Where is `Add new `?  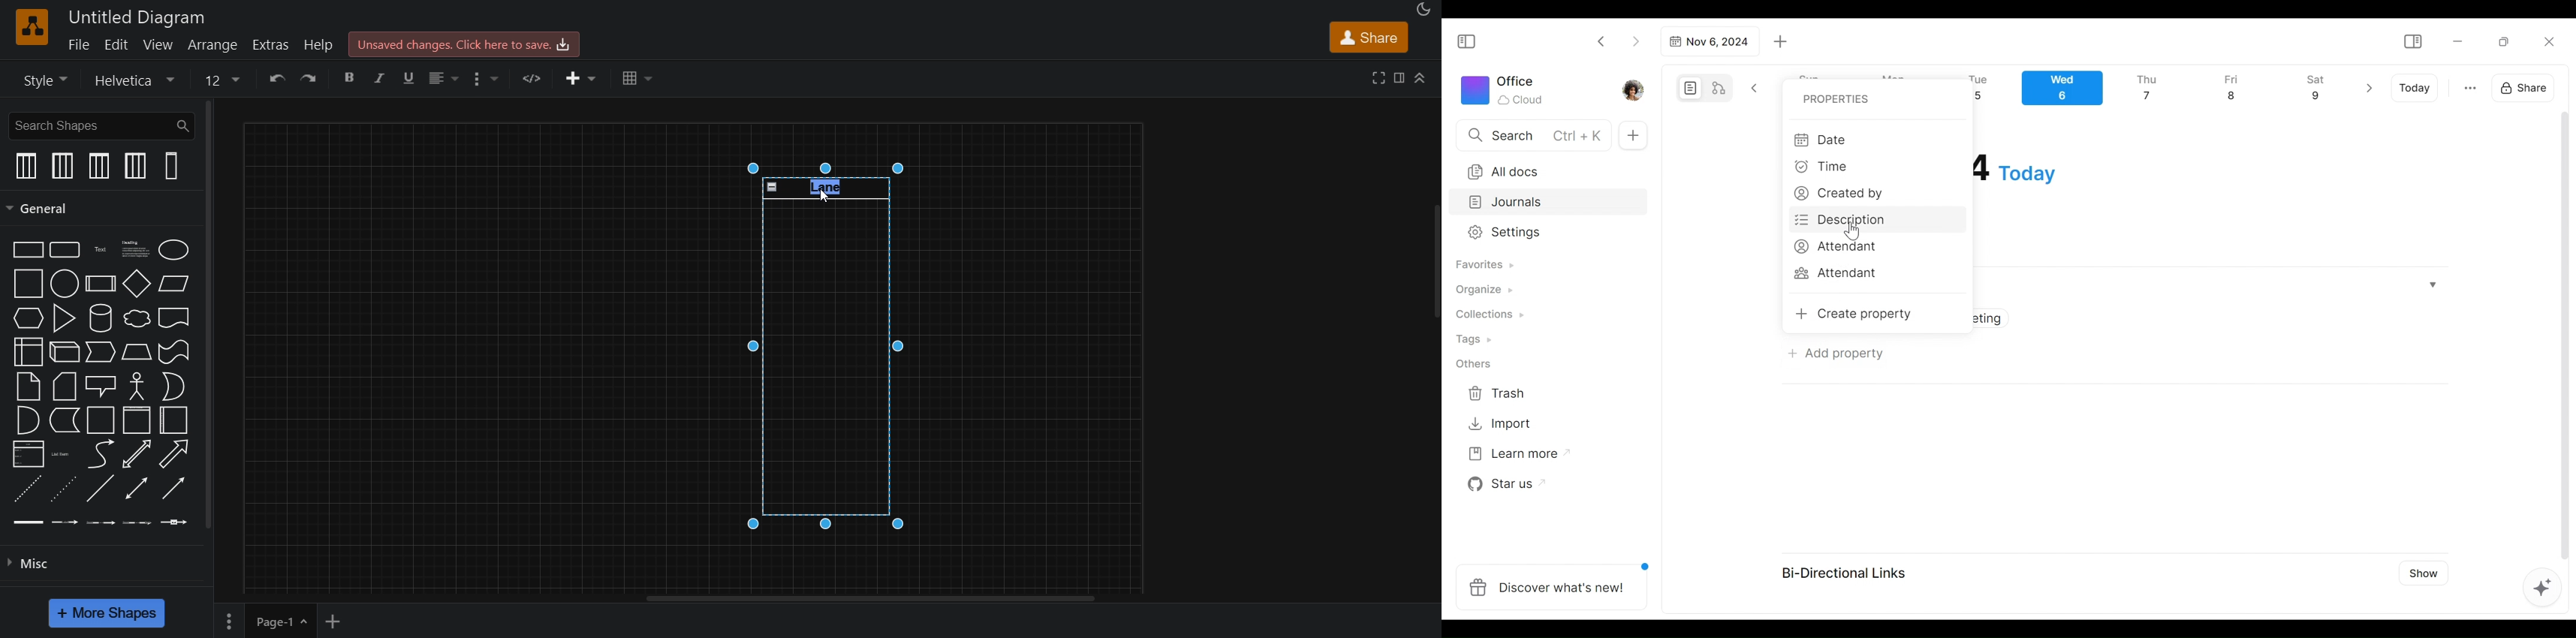 Add new  is located at coordinates (1632, 136).